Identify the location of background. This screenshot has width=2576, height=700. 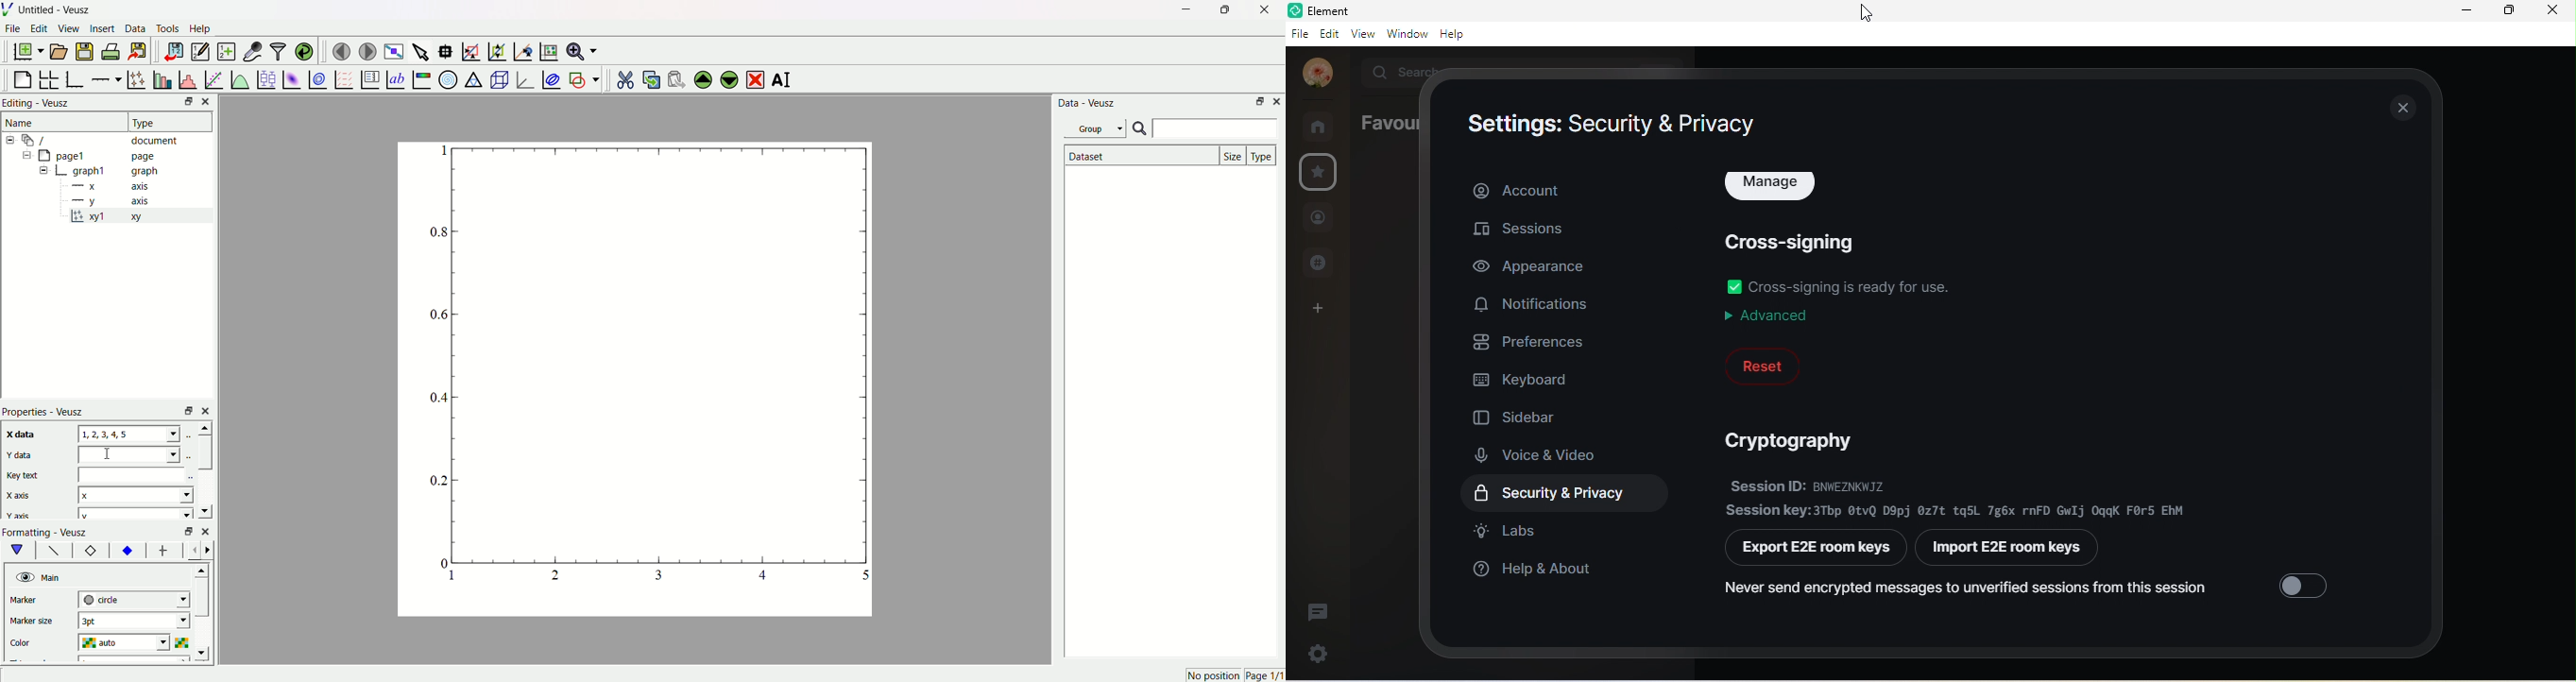
(54, 552).